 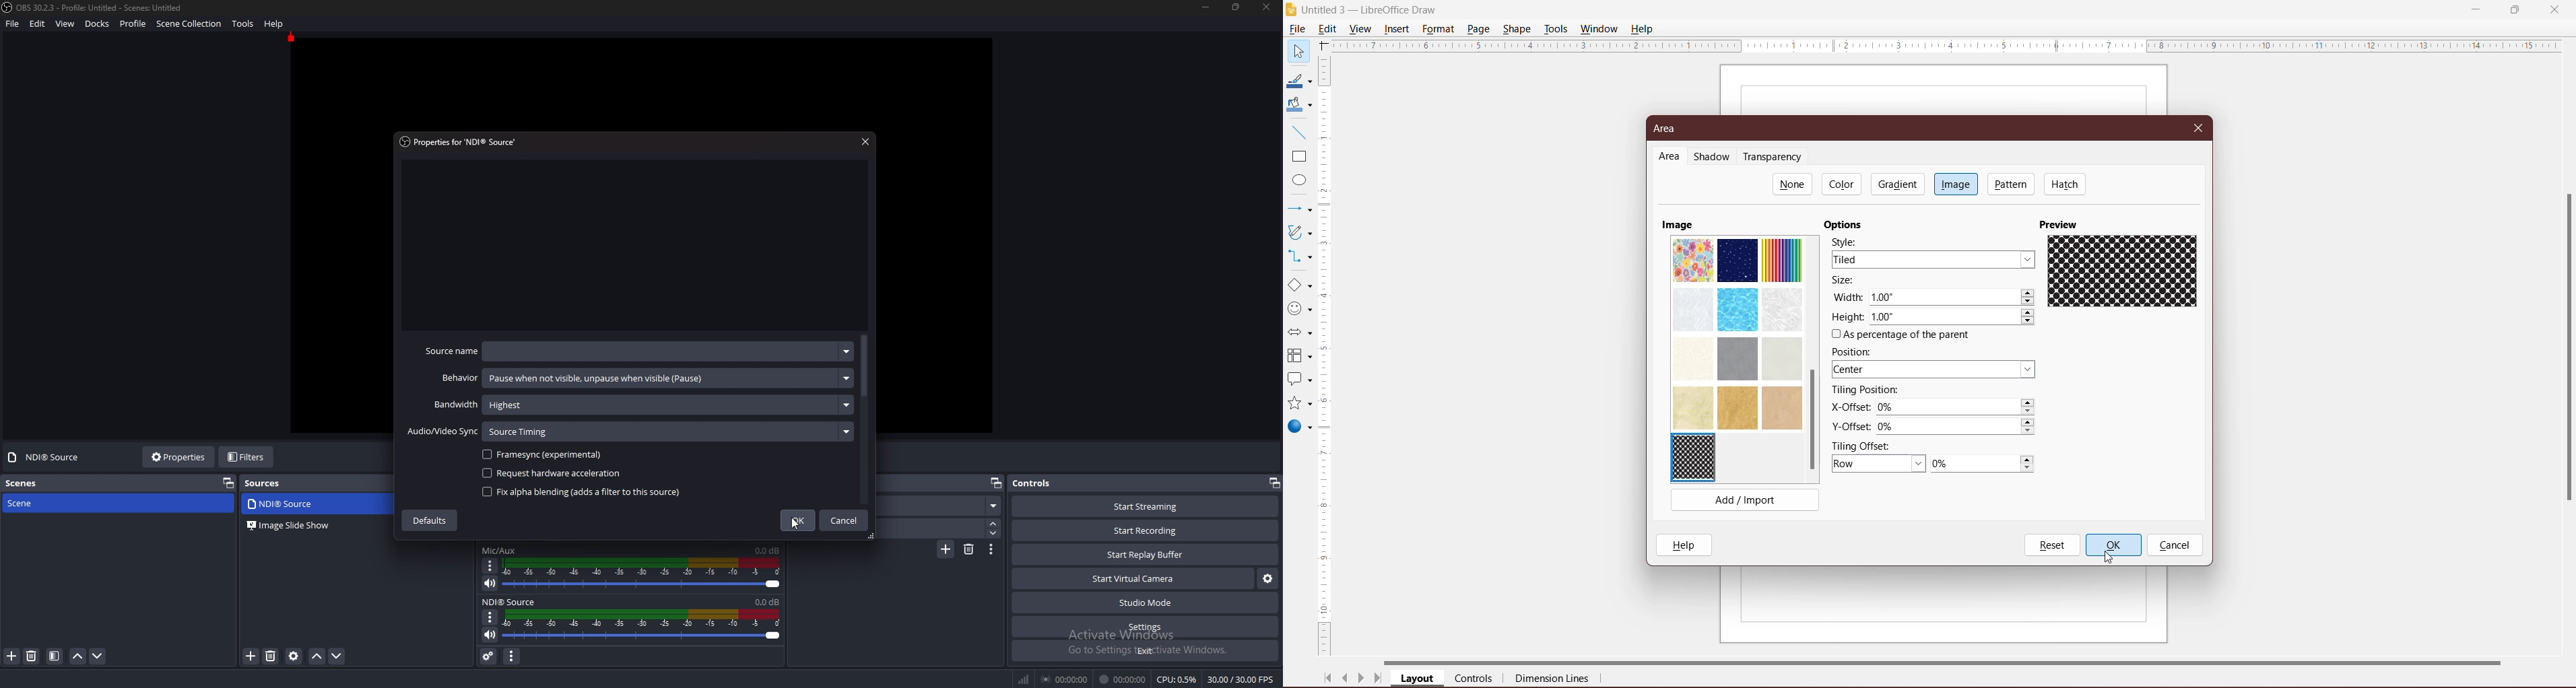 I want to click on remove source, so click(x=272, y=655).